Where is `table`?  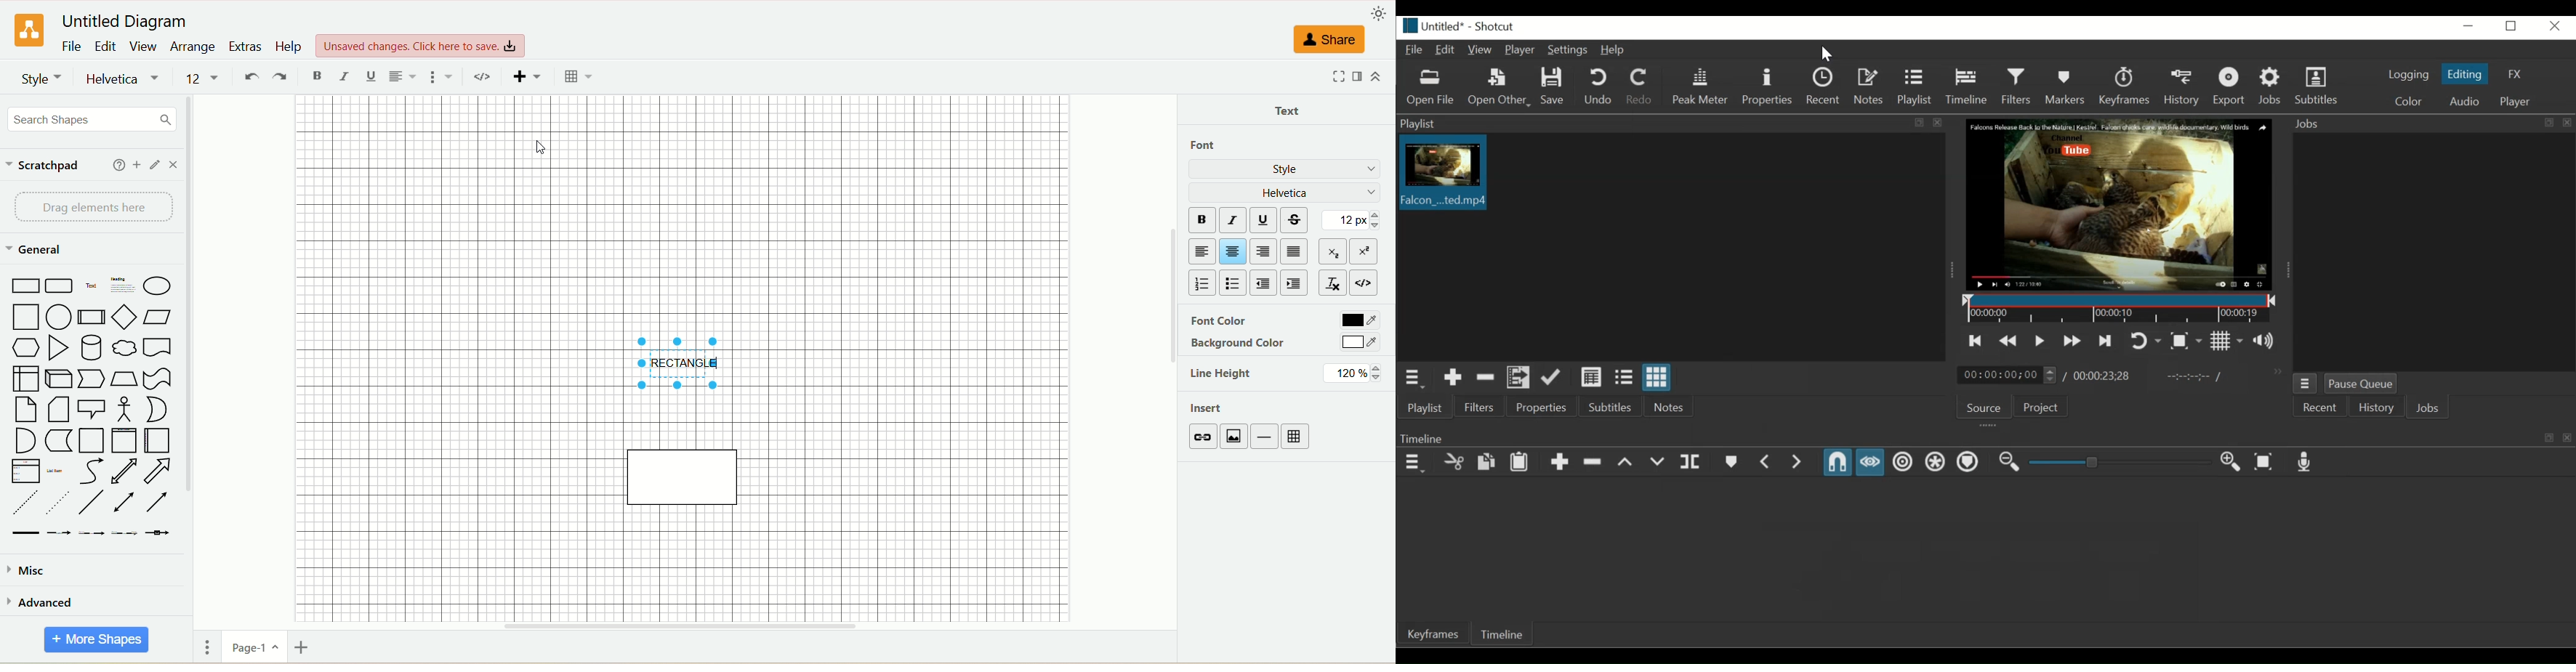
table is located at coordinates (1297, 436).